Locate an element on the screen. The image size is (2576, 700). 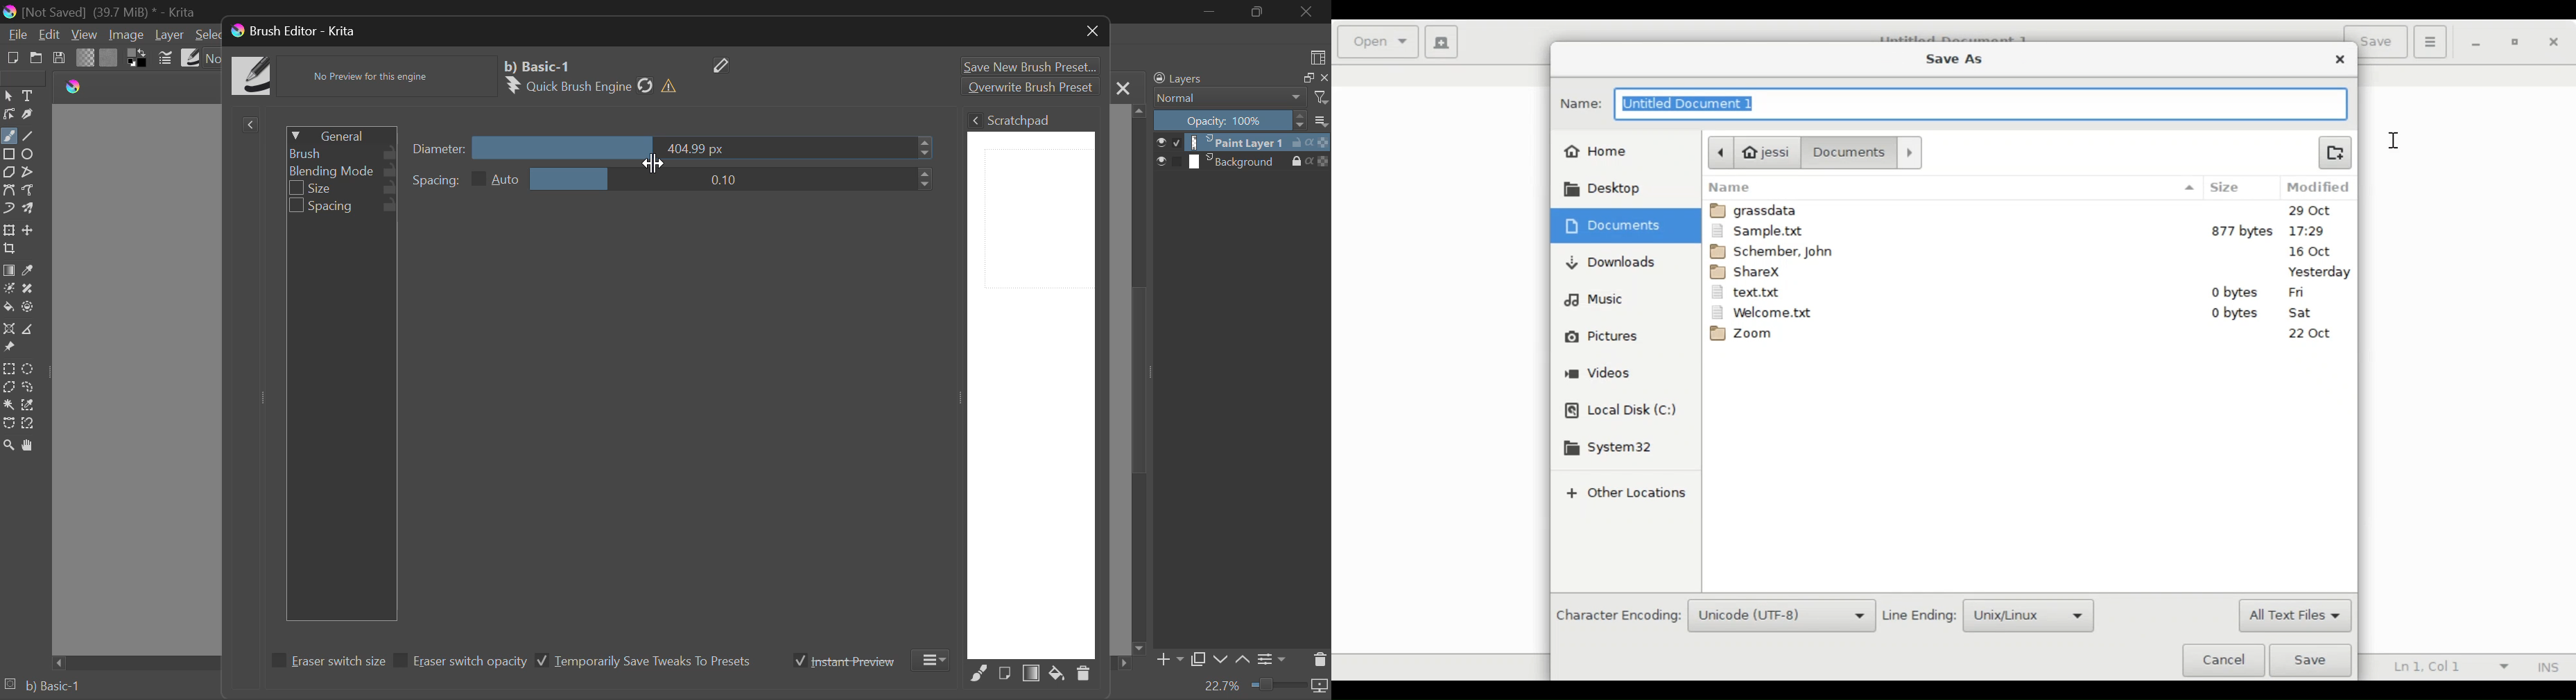
Local Disk (C) is located at coordinates (1622, 412).